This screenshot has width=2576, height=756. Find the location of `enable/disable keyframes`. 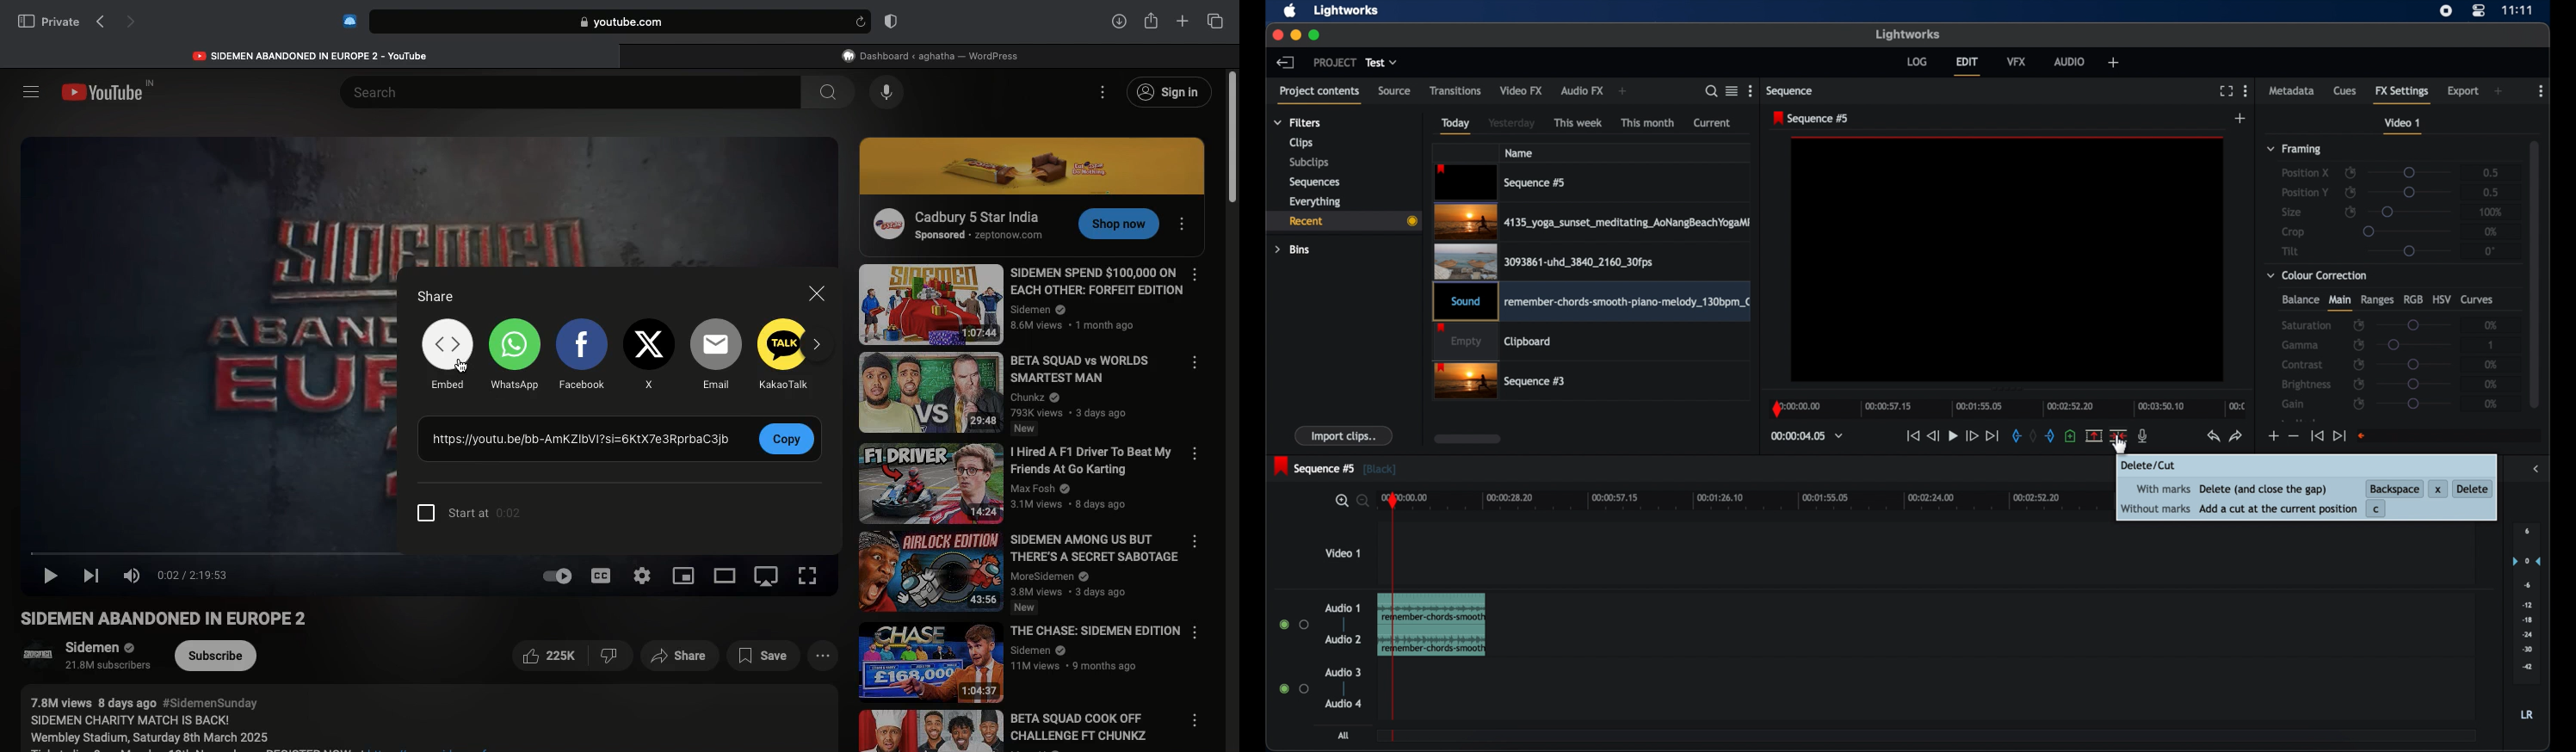

enable/disable keyframes is located at coordinates (2359, 326).